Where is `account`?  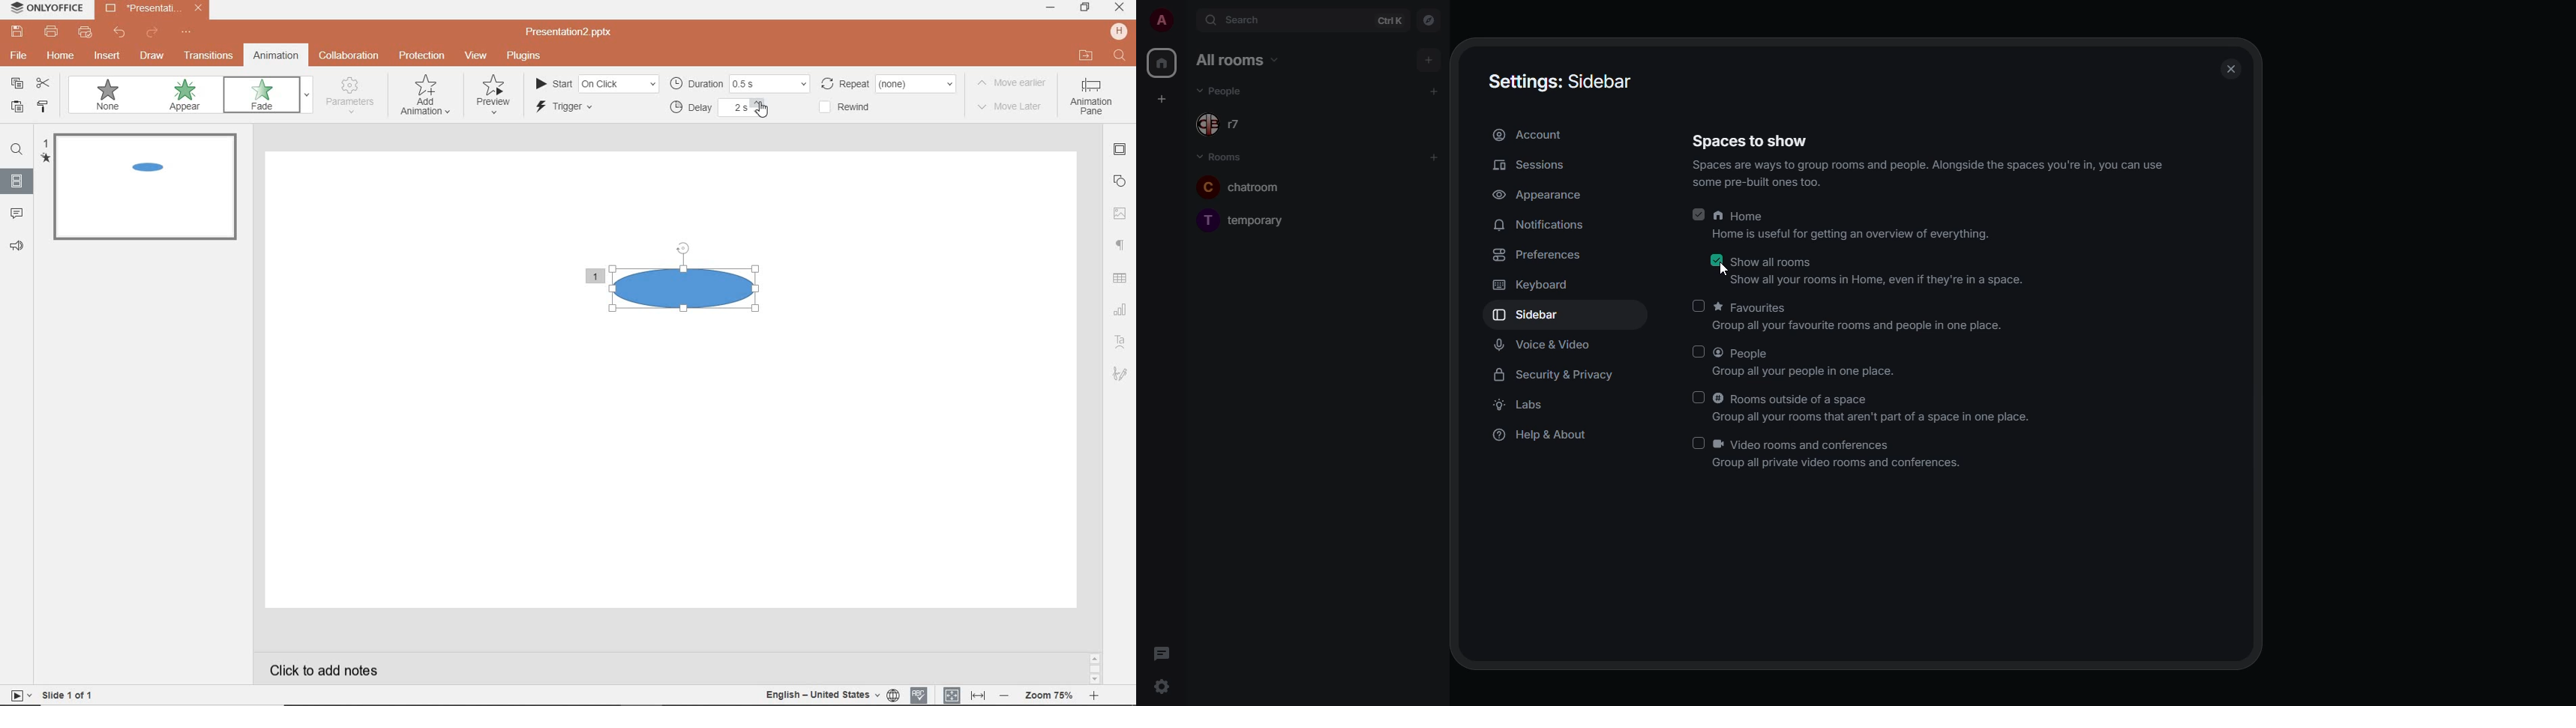 account is located at coordinates (1534, 135).